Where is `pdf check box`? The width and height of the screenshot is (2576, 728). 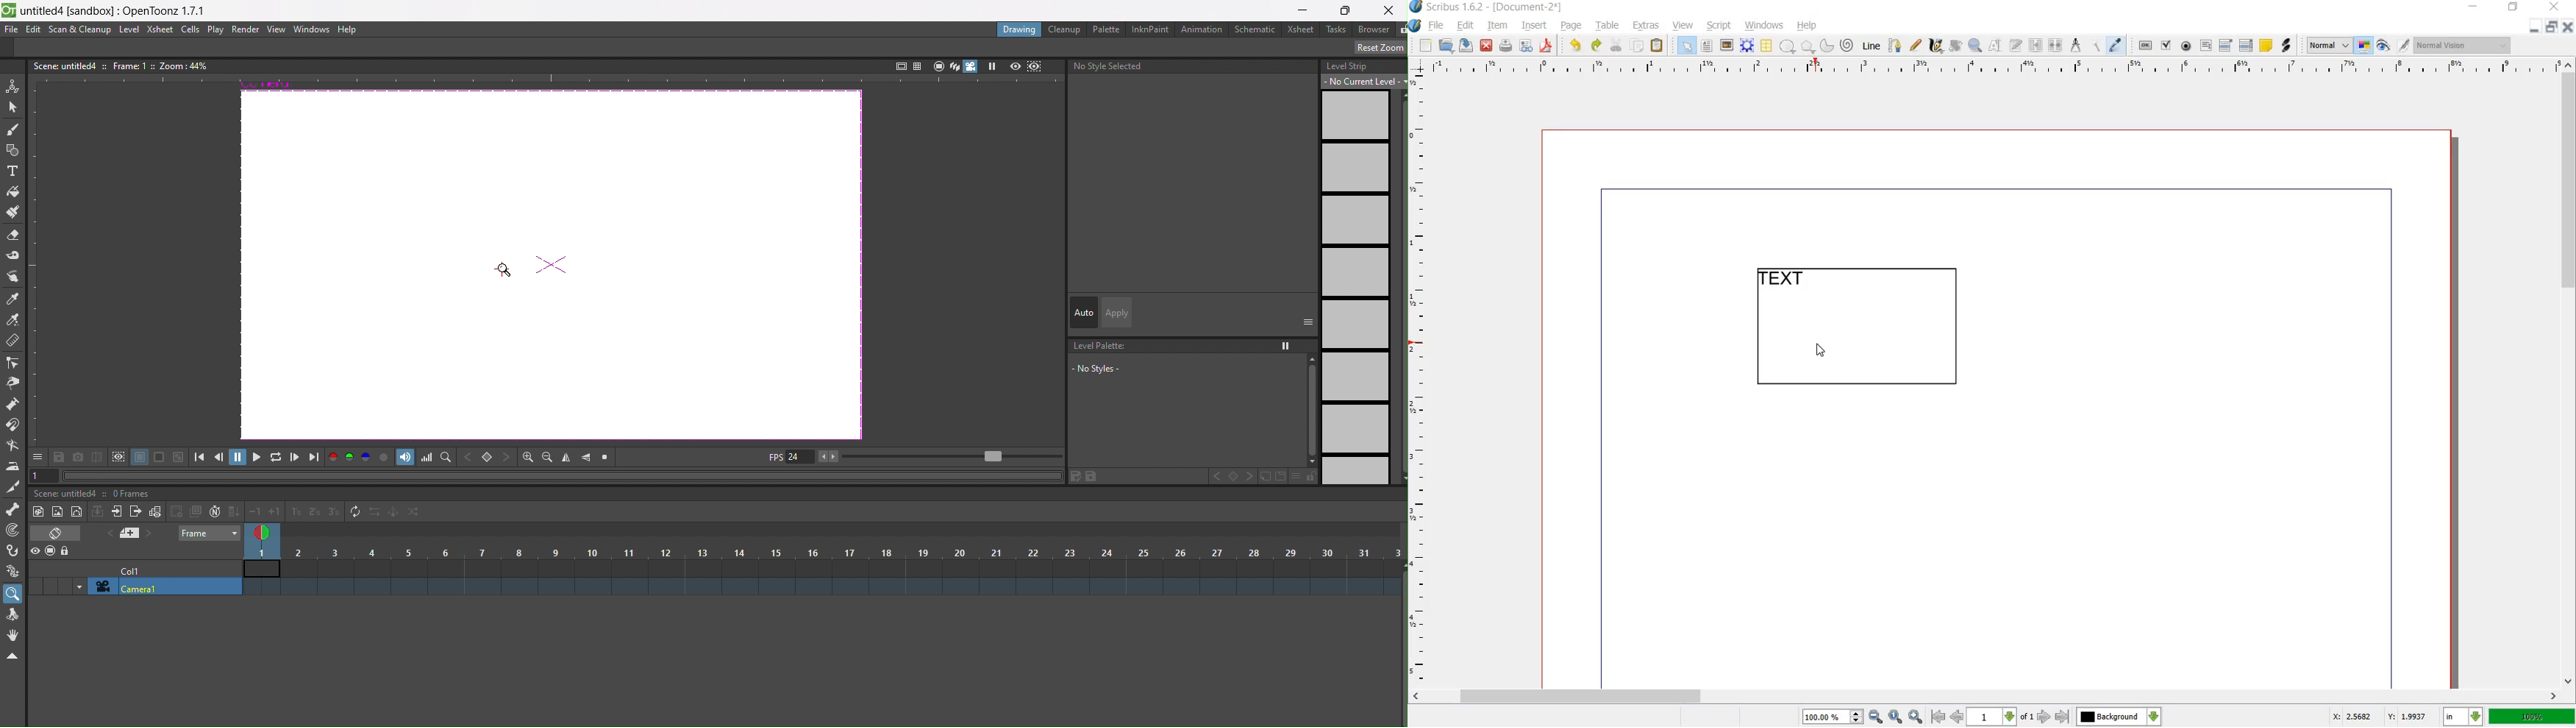
pdf check box is located at coordinates (2166, 45).